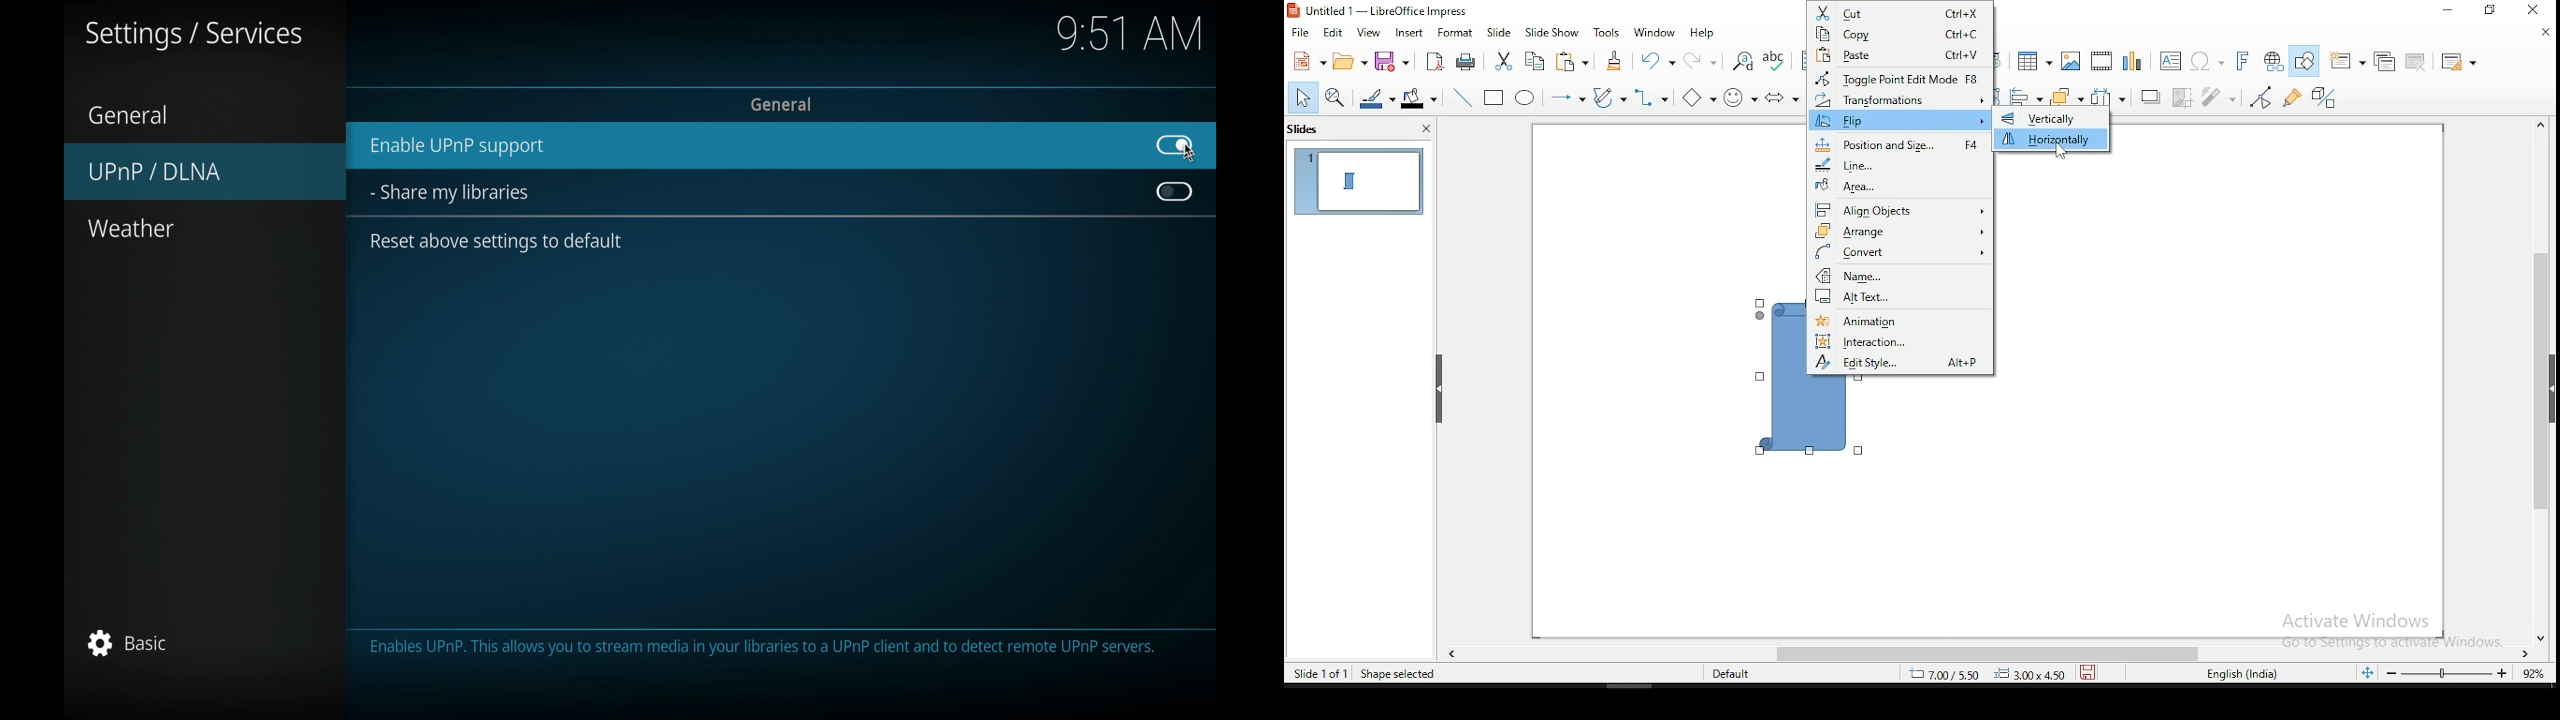 This screenshot has width=2576, height=728. What do you see at coordinates (2418, 62) in the screenshot?
I see `delete slide` at bounding box center [2418, 62].